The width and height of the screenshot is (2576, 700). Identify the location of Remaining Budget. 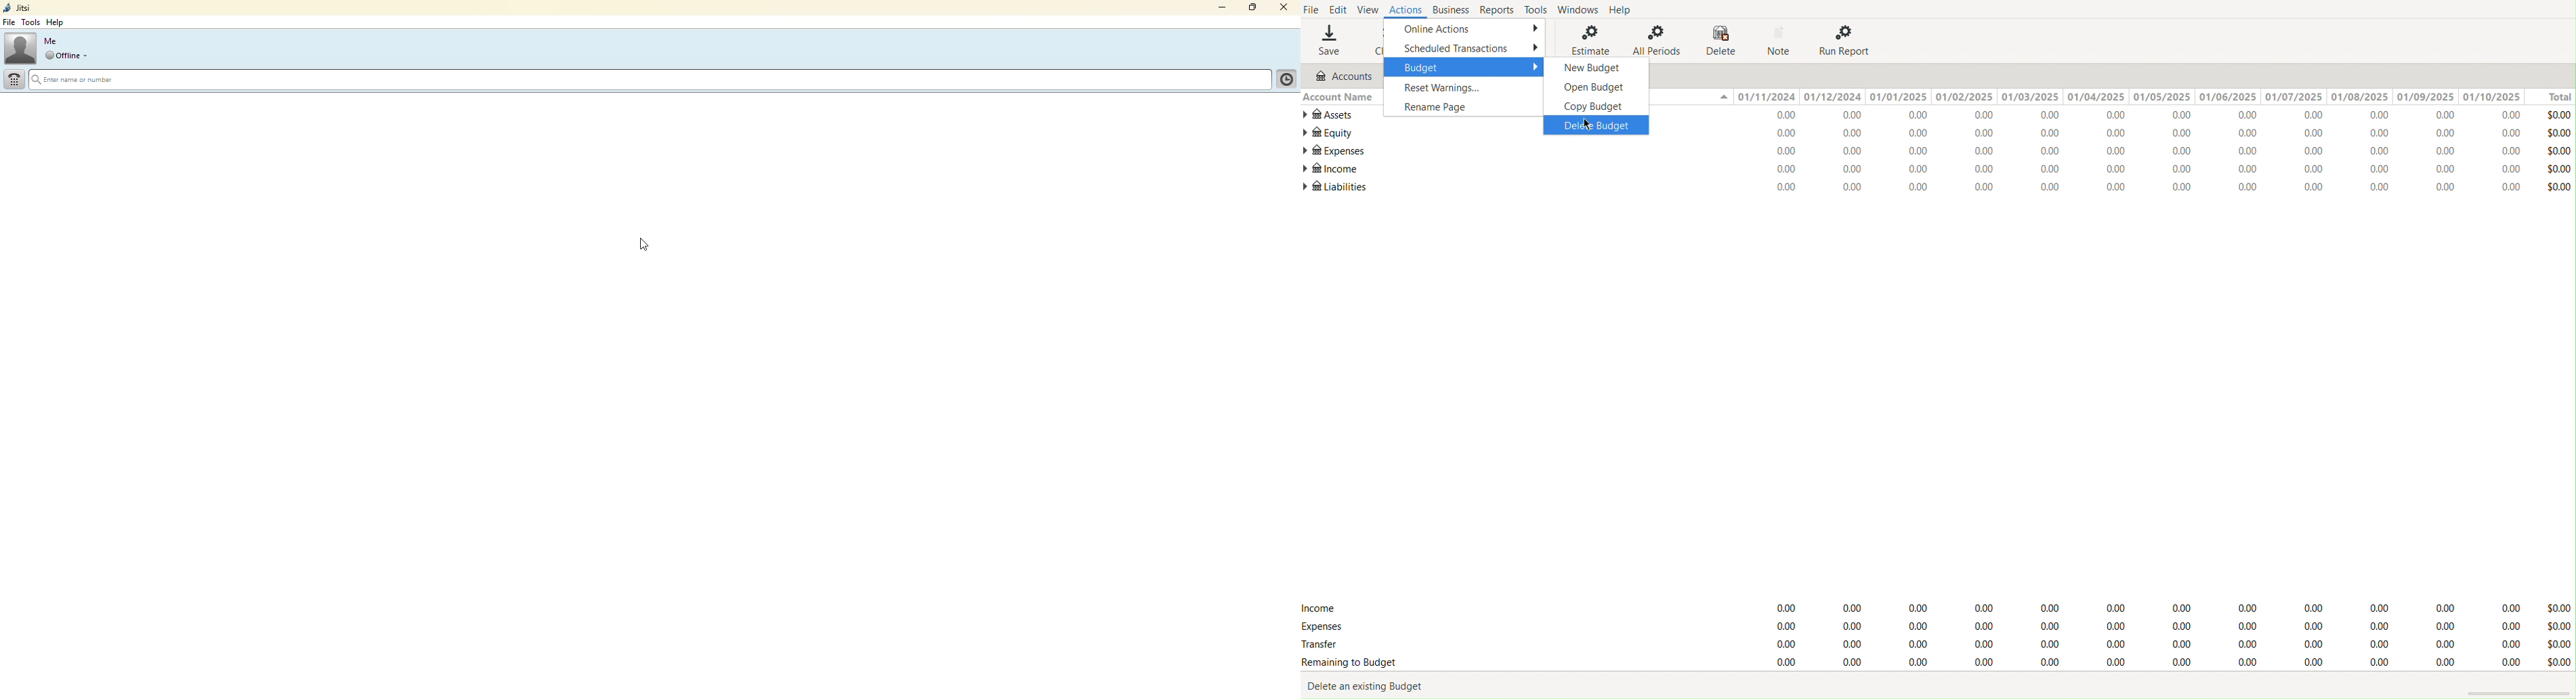
(1350, 662).